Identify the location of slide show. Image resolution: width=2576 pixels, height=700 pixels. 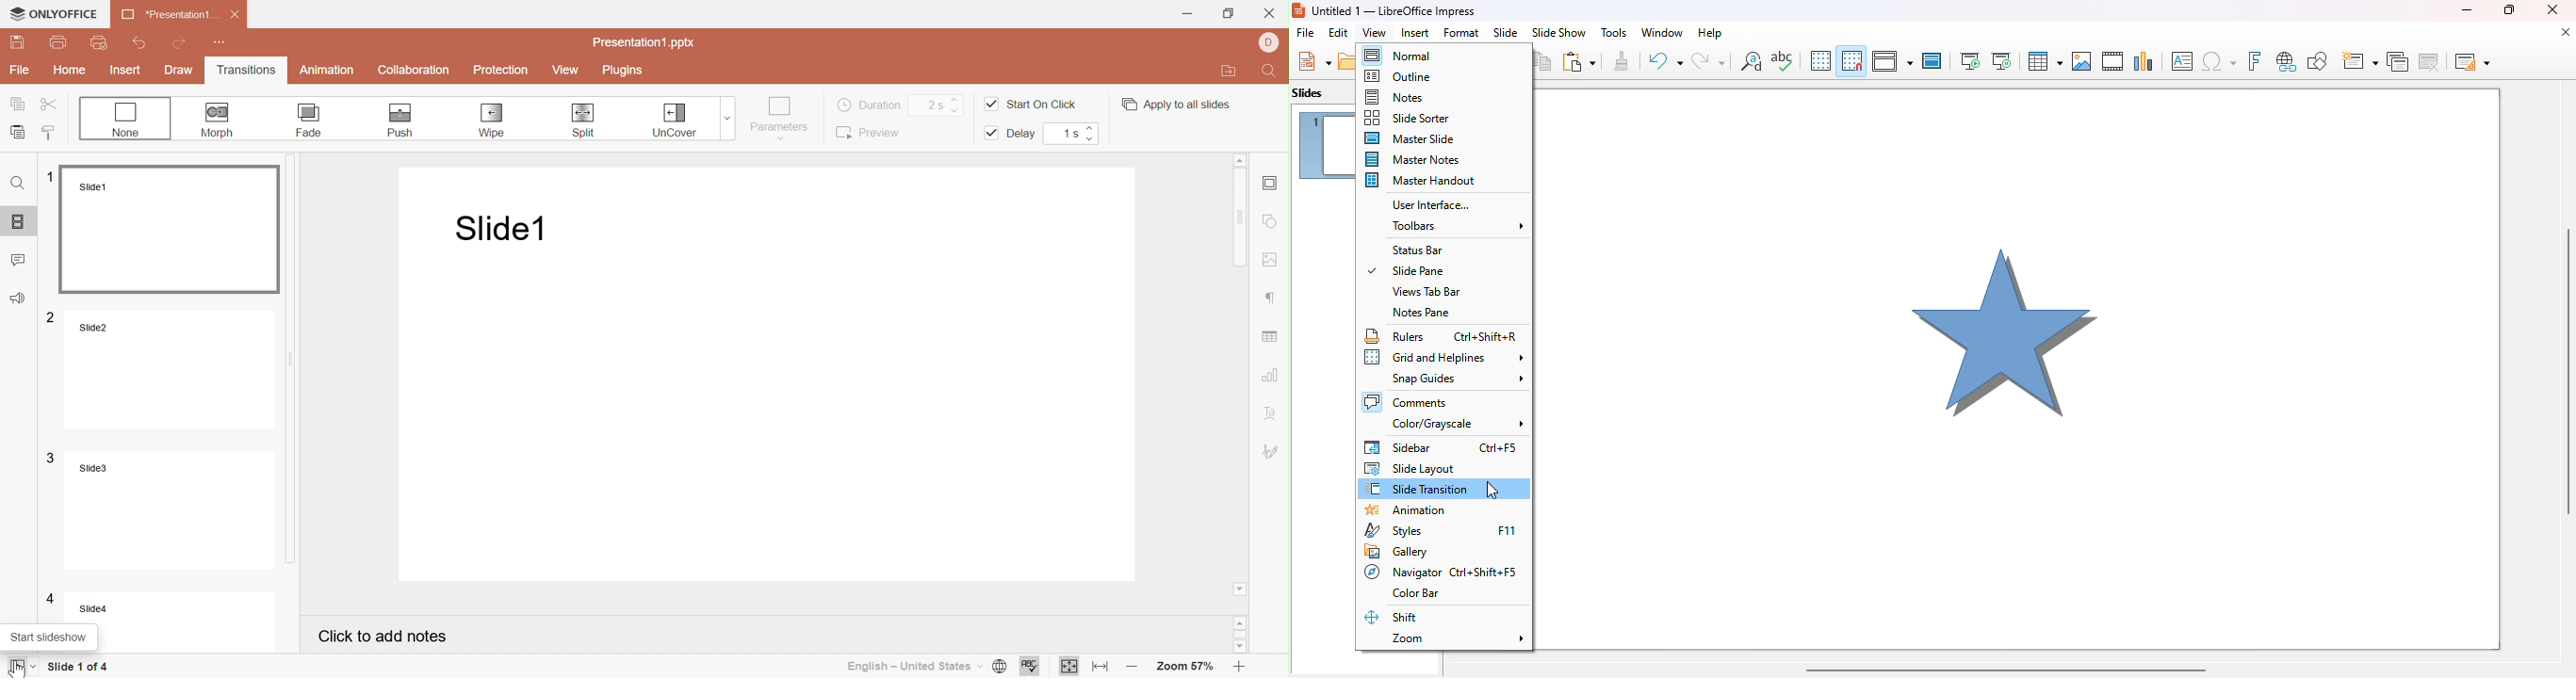
(1559, 32).